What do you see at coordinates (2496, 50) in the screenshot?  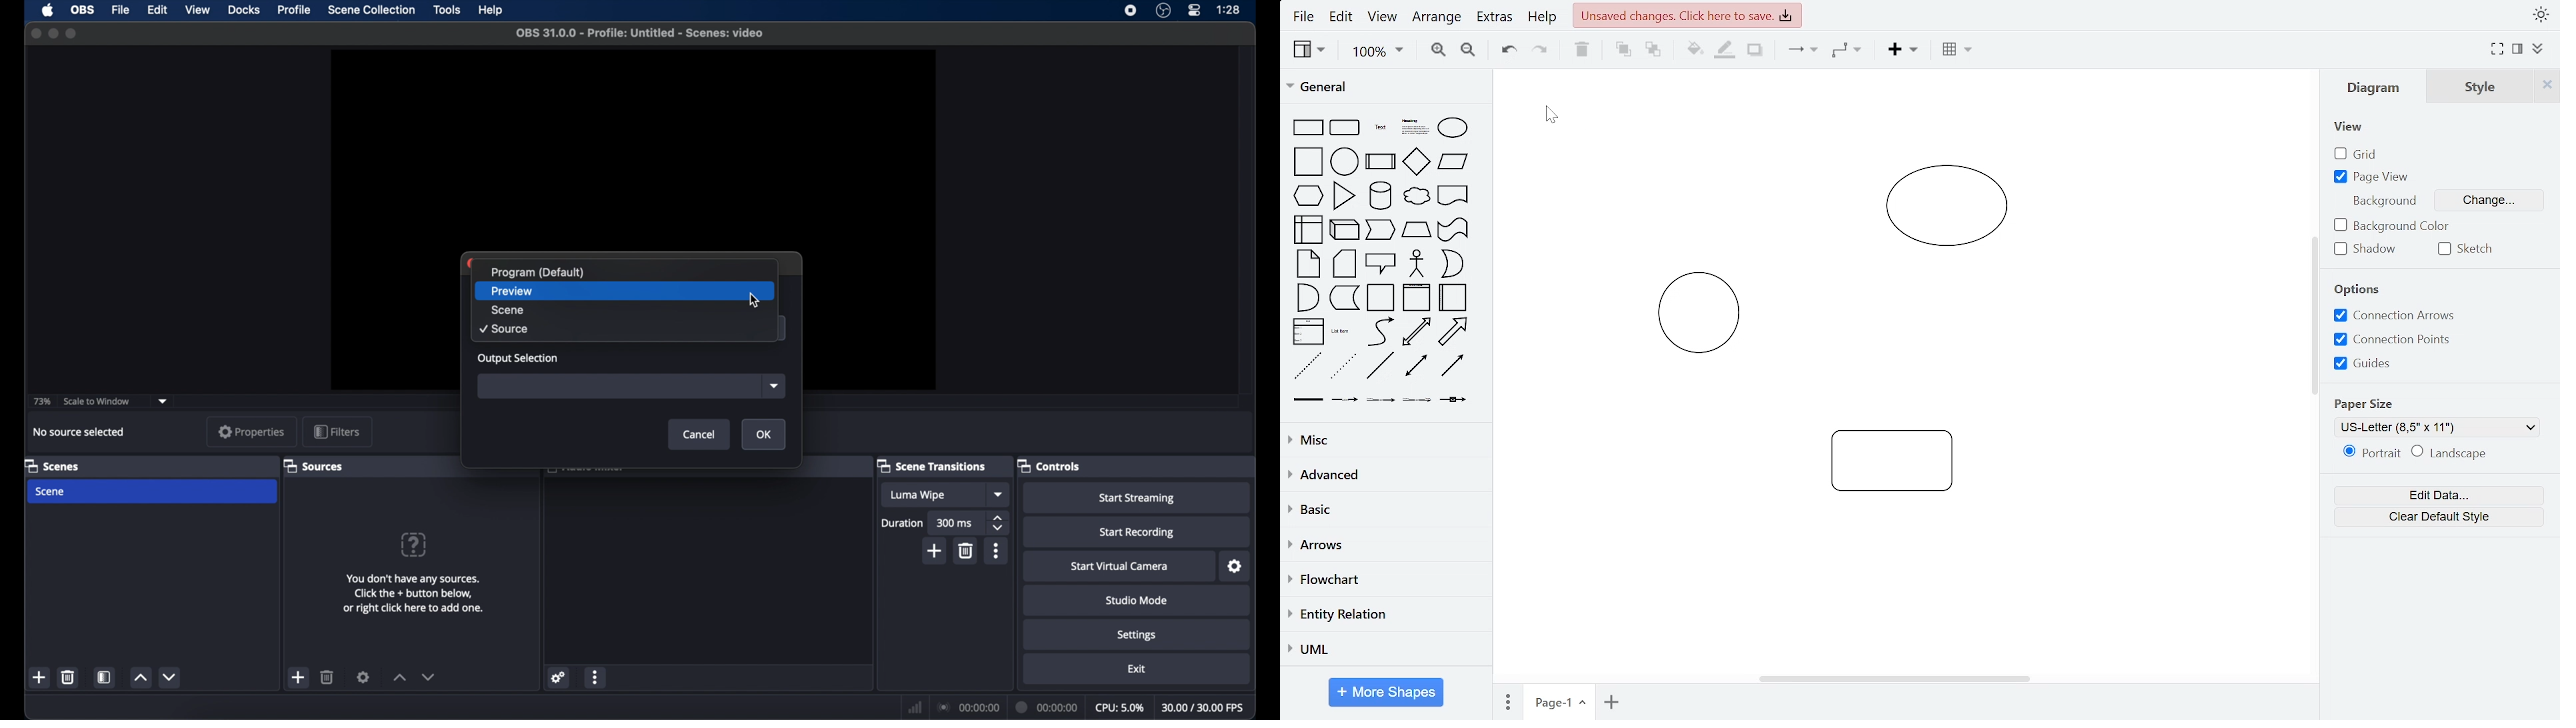 I see `full screen` at bounding box center [2496, 50].